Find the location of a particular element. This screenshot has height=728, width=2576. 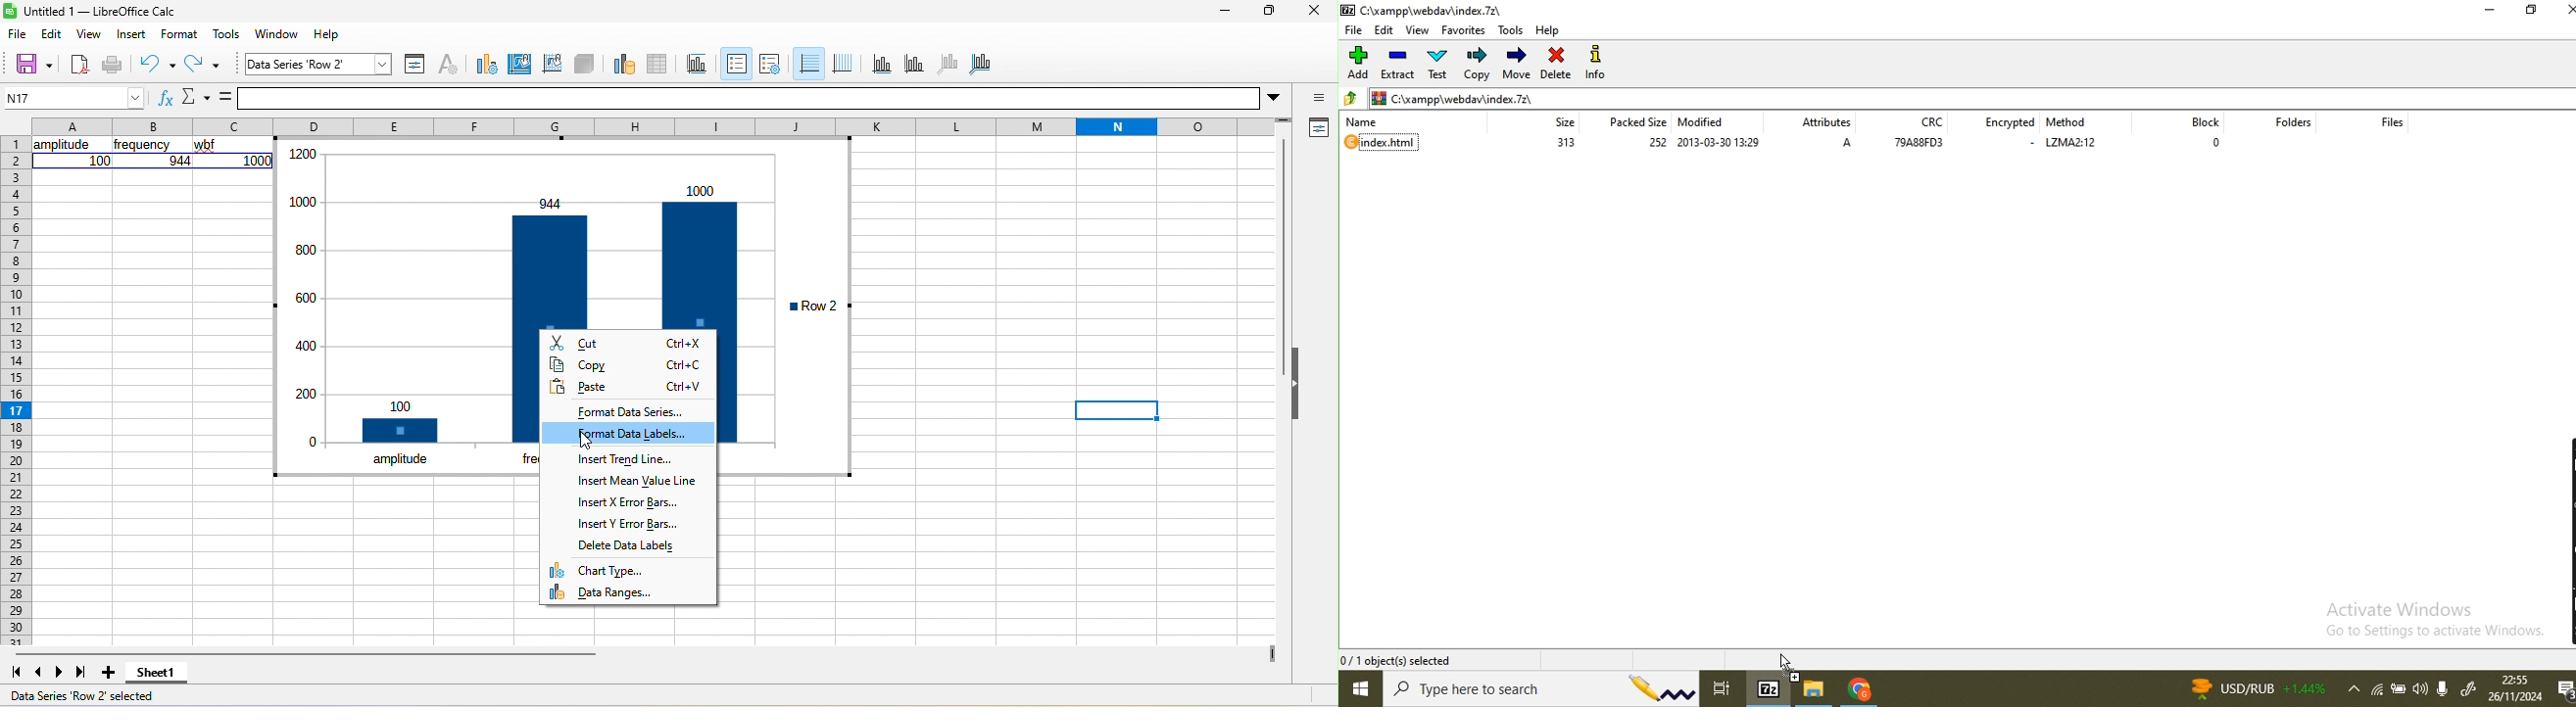

vertical grid  is located at coordinates (847, 63).